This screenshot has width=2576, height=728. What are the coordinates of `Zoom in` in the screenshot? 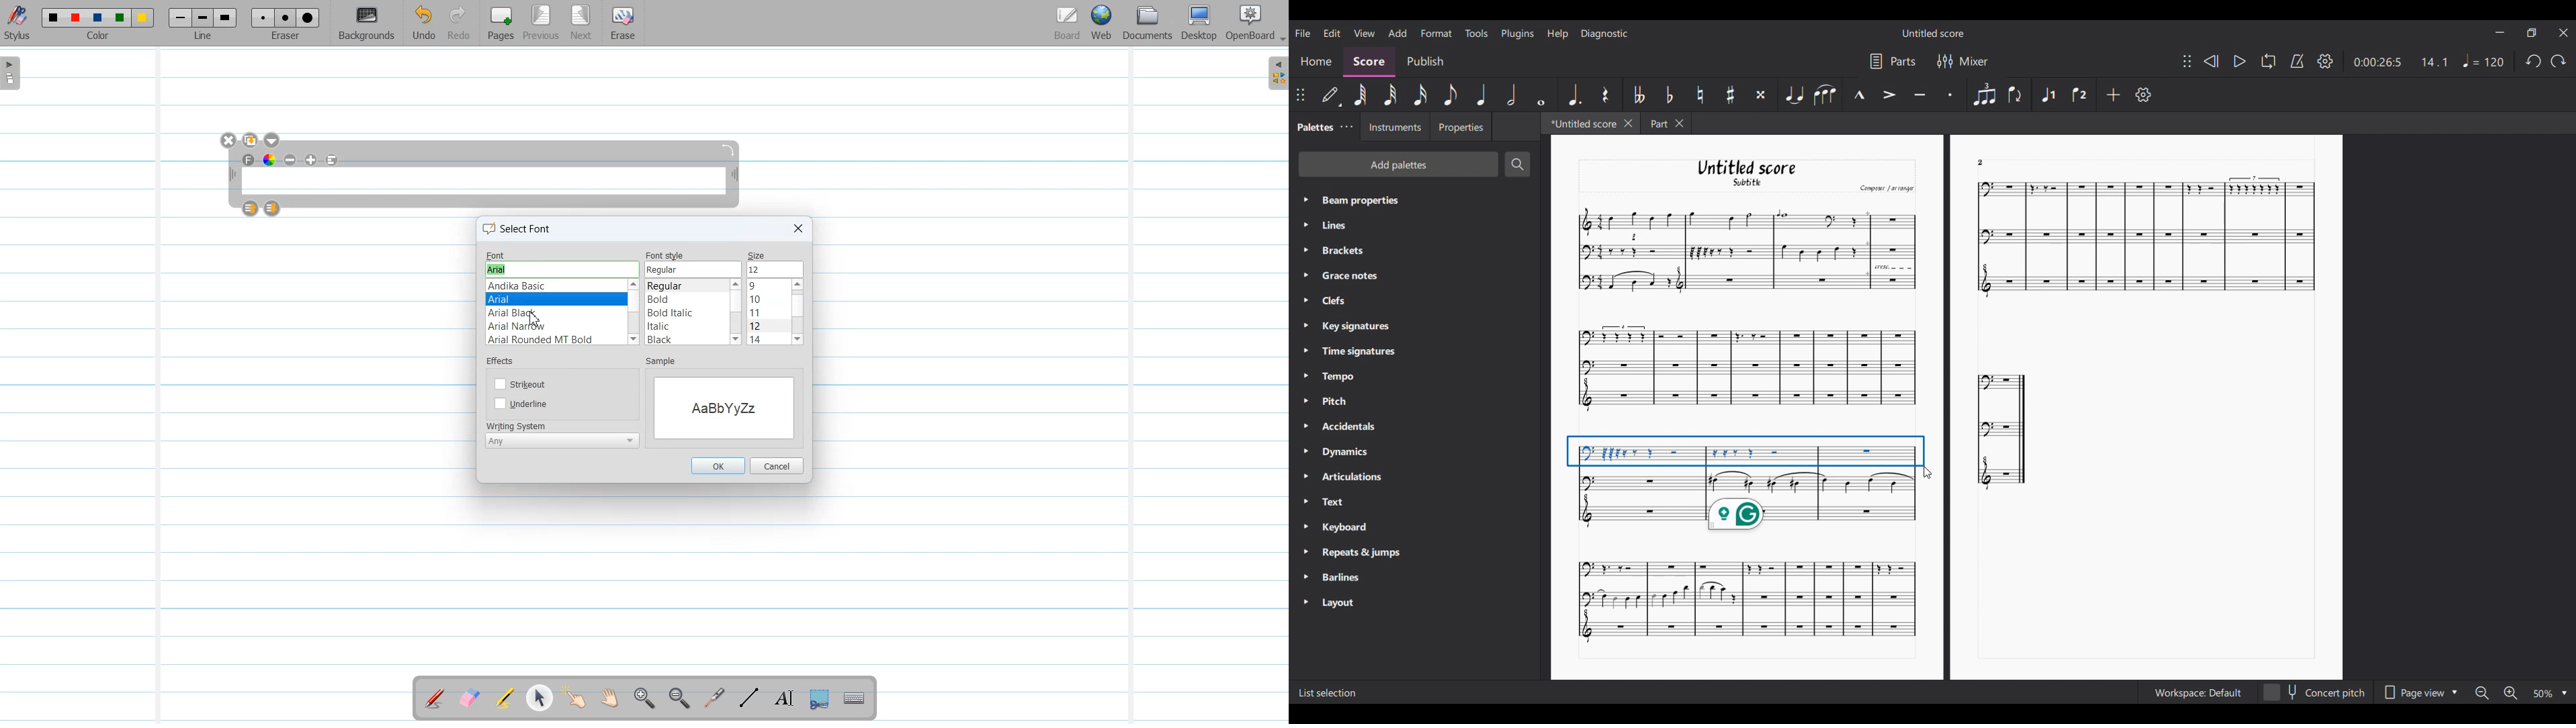 It's located at (2512, 694).